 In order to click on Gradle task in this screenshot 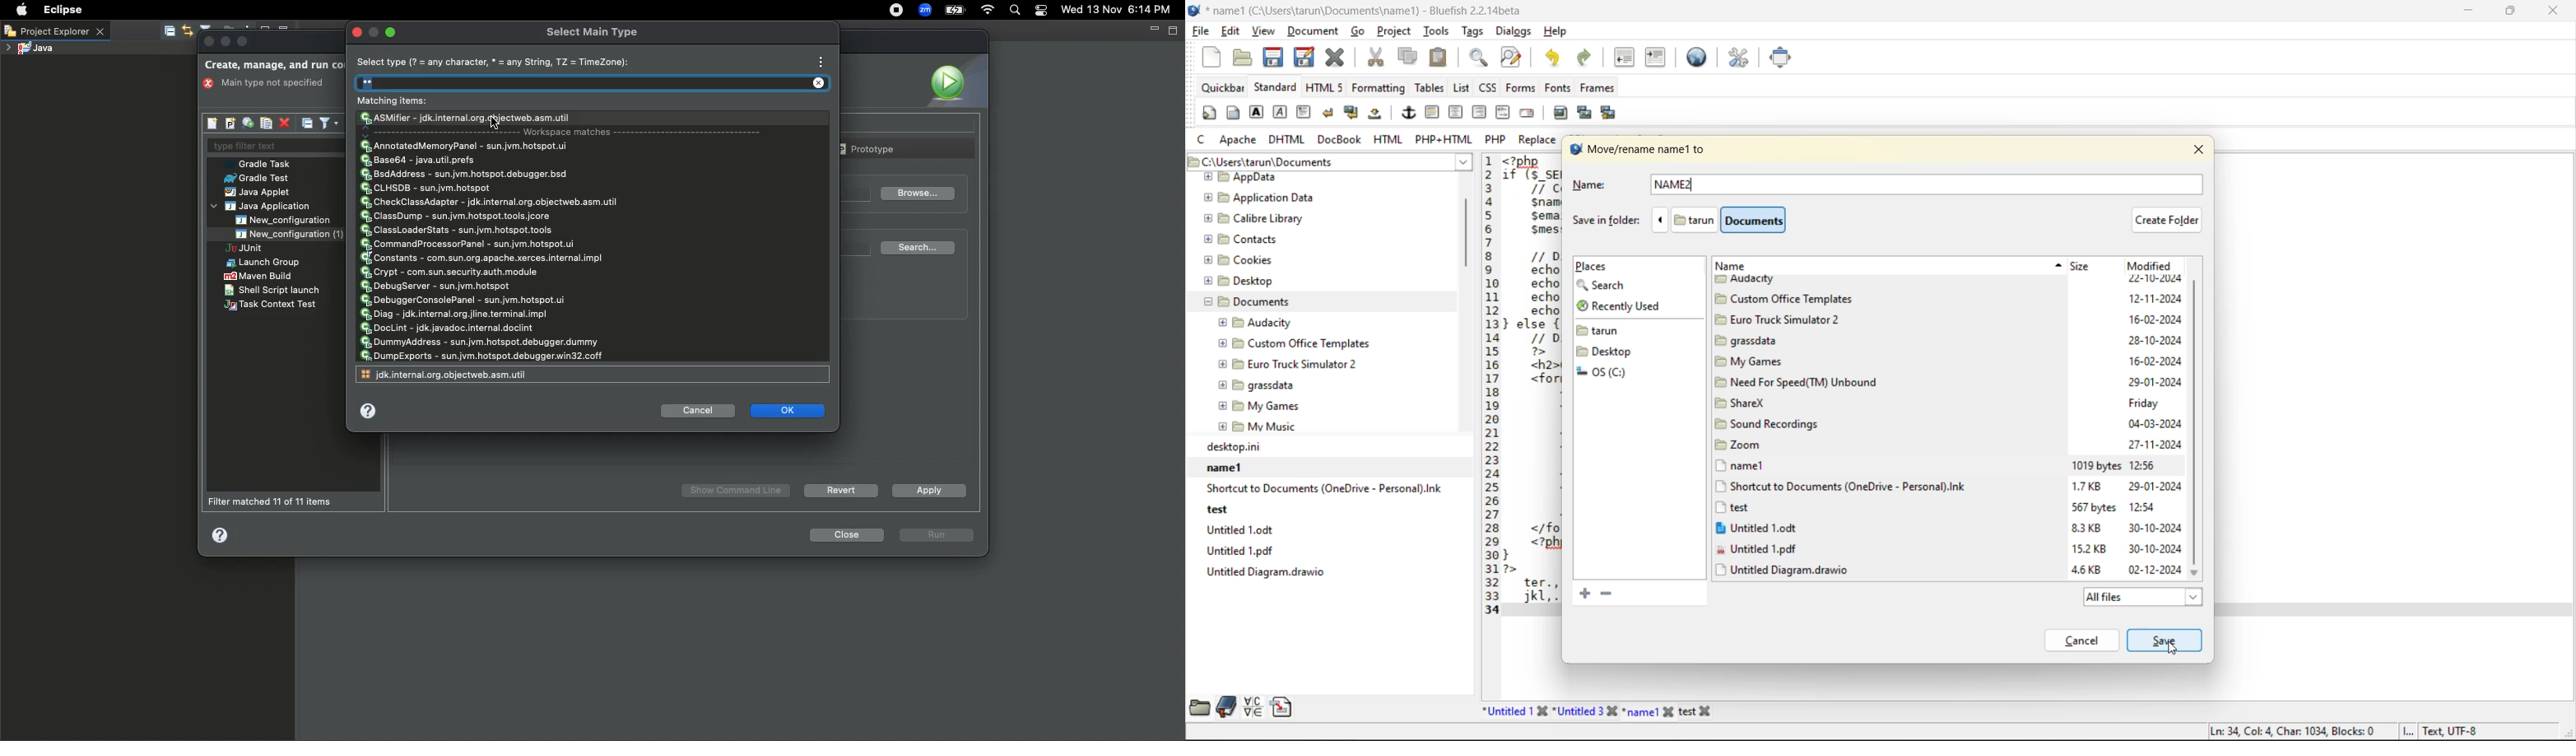, I will do `click(263, 164)`.